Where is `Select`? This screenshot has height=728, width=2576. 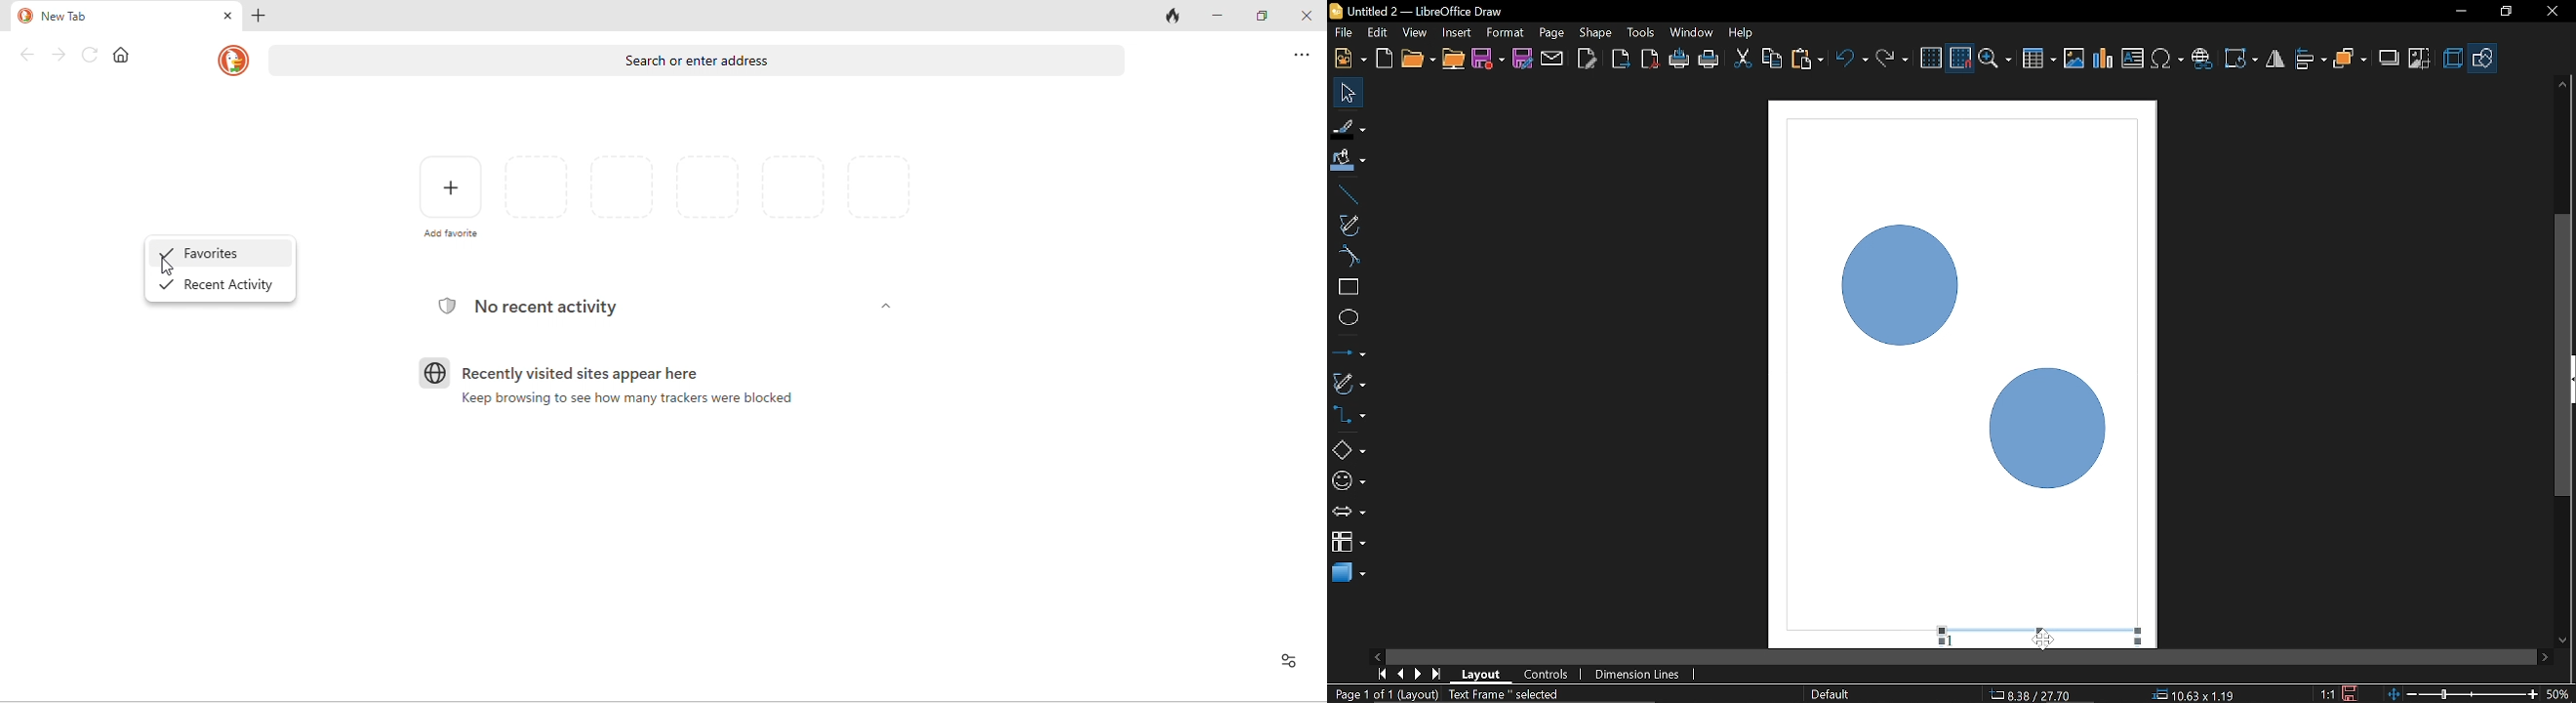 Select is located at coordinates (1349, 93).